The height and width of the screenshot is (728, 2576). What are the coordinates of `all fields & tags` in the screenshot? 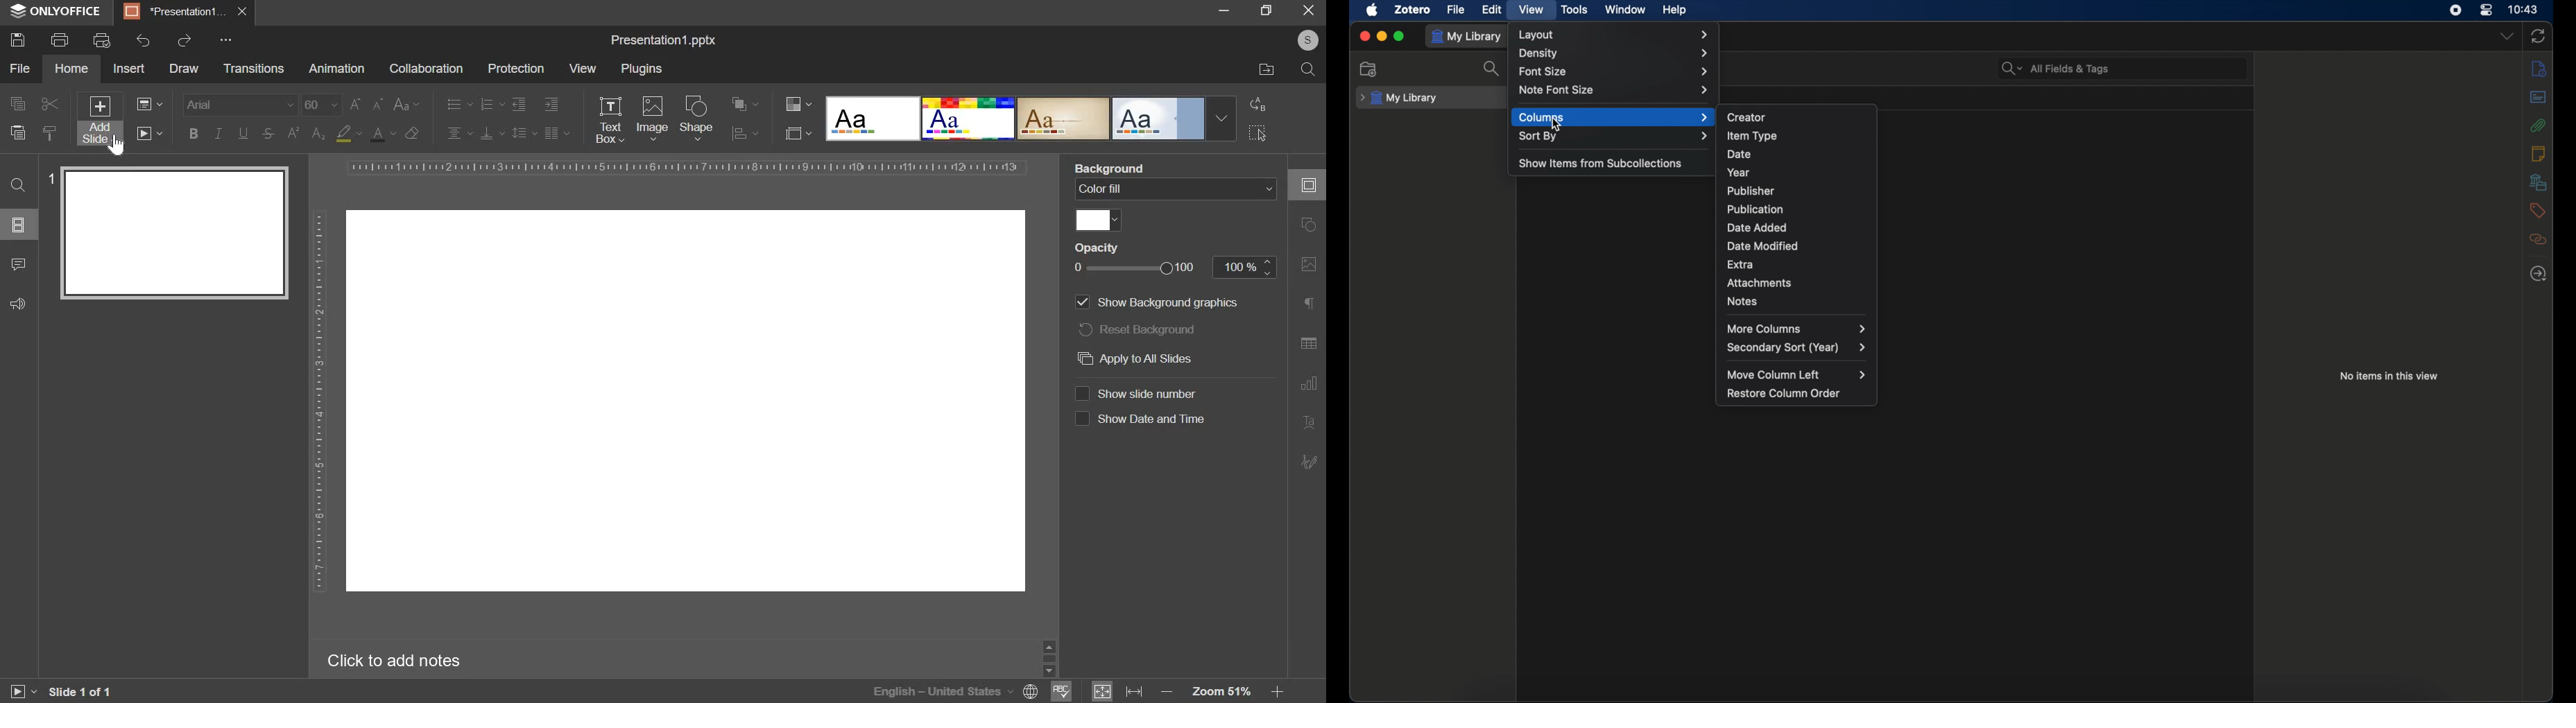 It's located at (2057, 68).